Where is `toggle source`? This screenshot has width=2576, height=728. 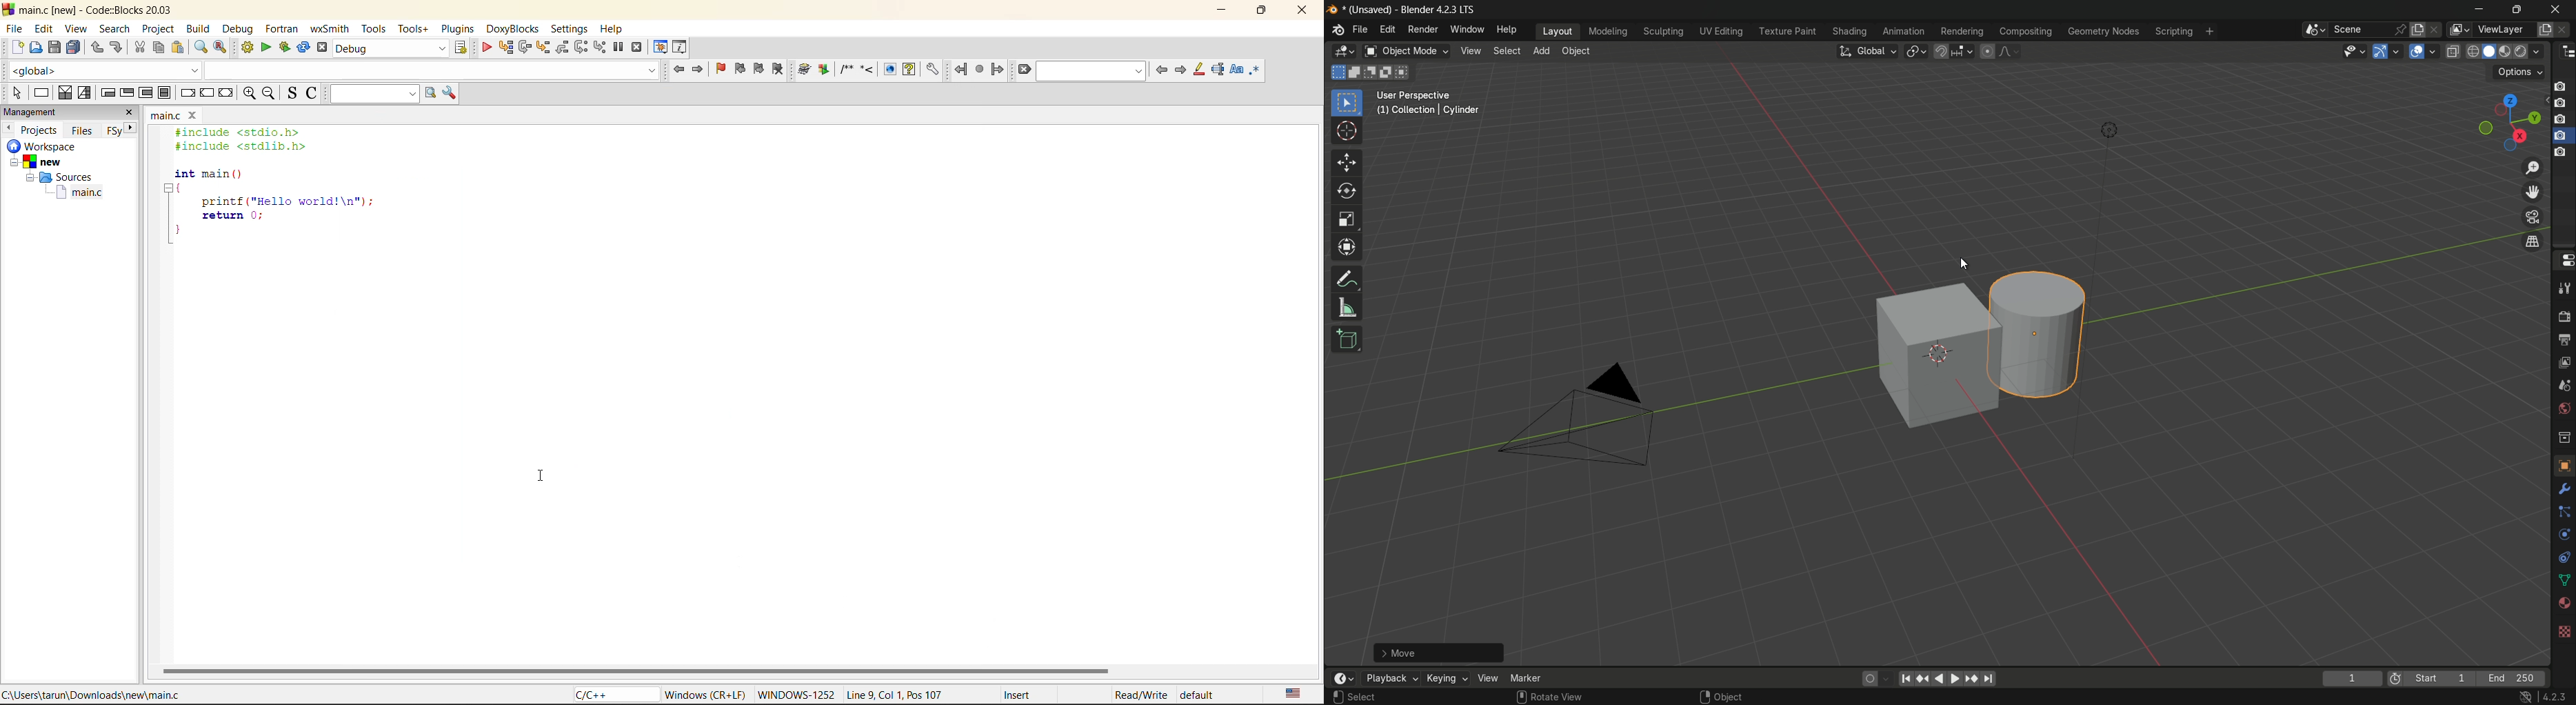
toggle source is located at coordinates (293, 94).